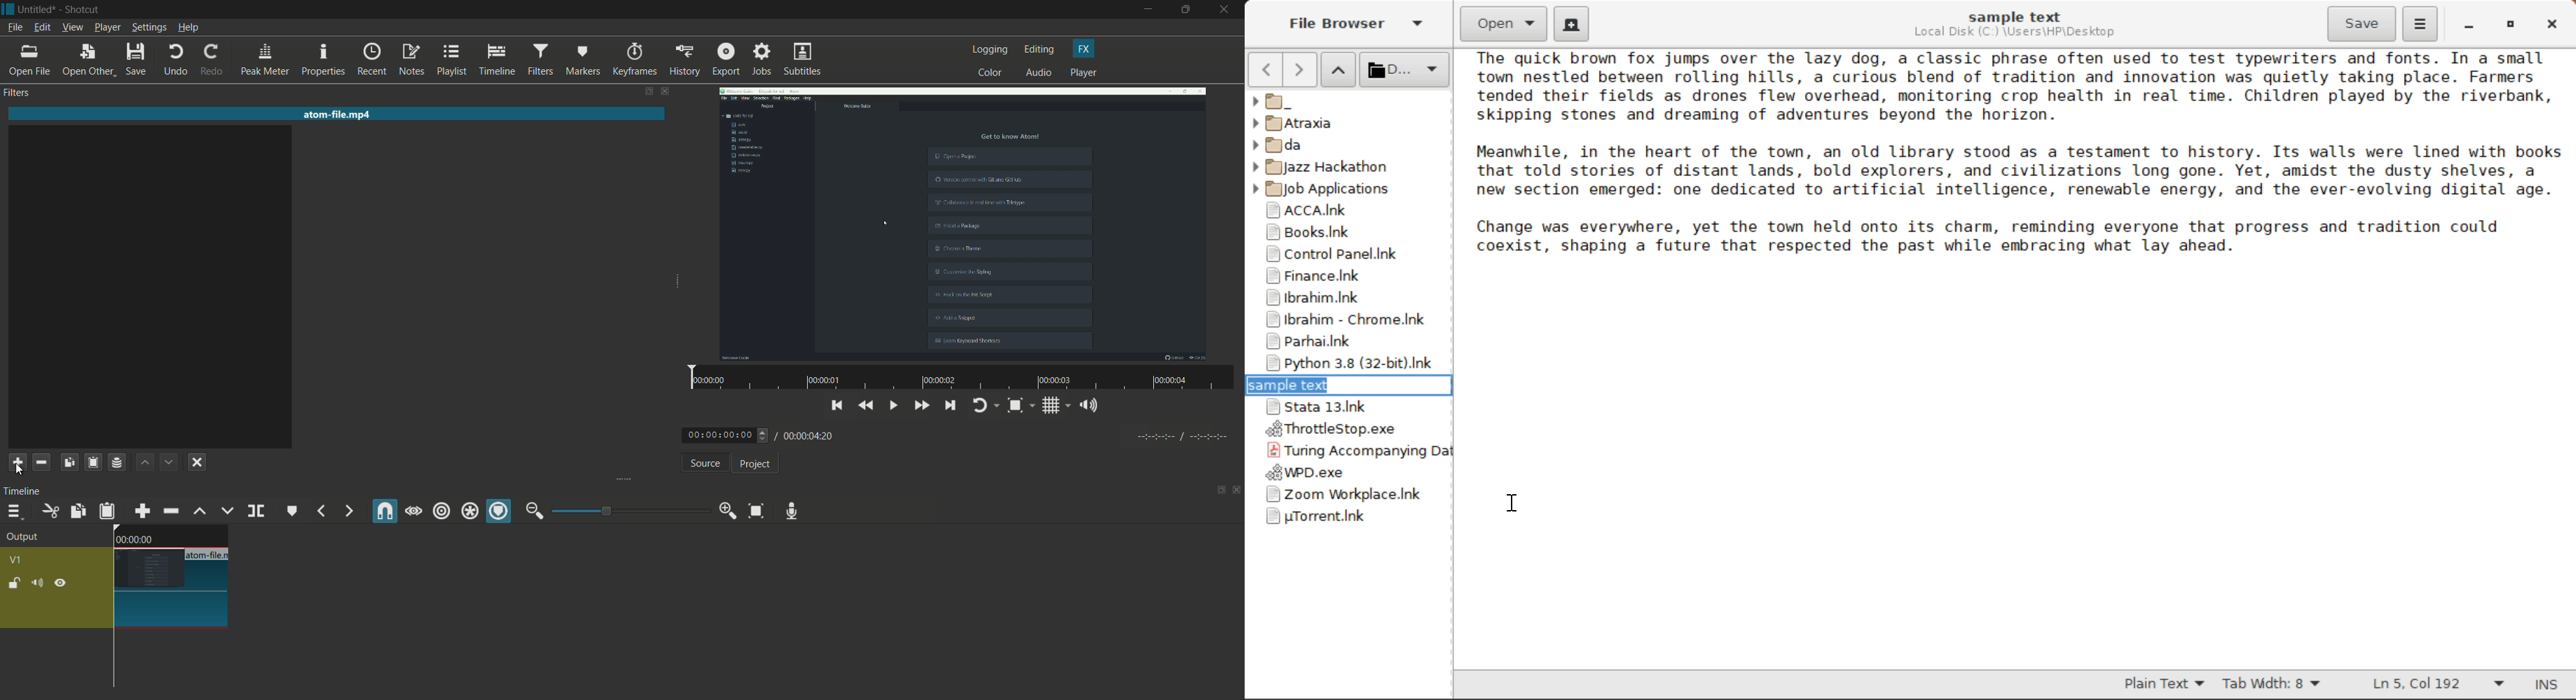 Image resolution: width=2576 pixels, height=700 pixels. I want to click on logging, so click(991, 49).